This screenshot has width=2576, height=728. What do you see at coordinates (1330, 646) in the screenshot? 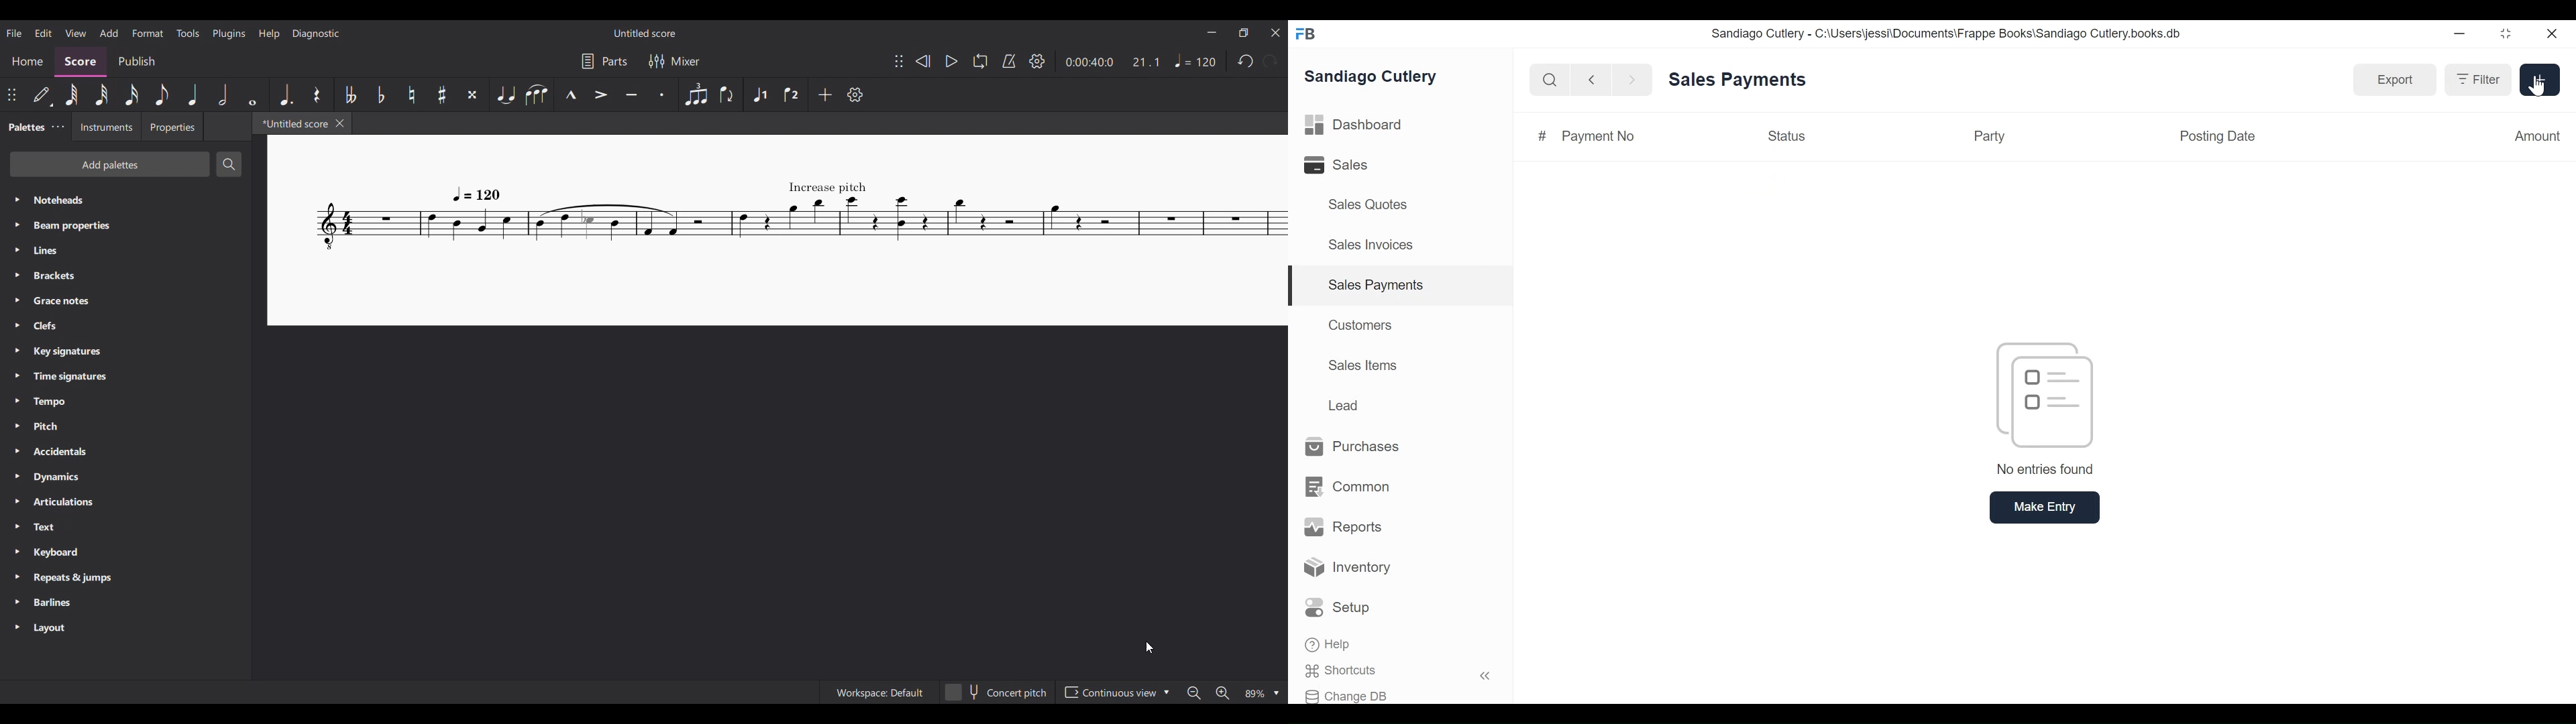
I see `Help` at bounding box center [1330, 646].